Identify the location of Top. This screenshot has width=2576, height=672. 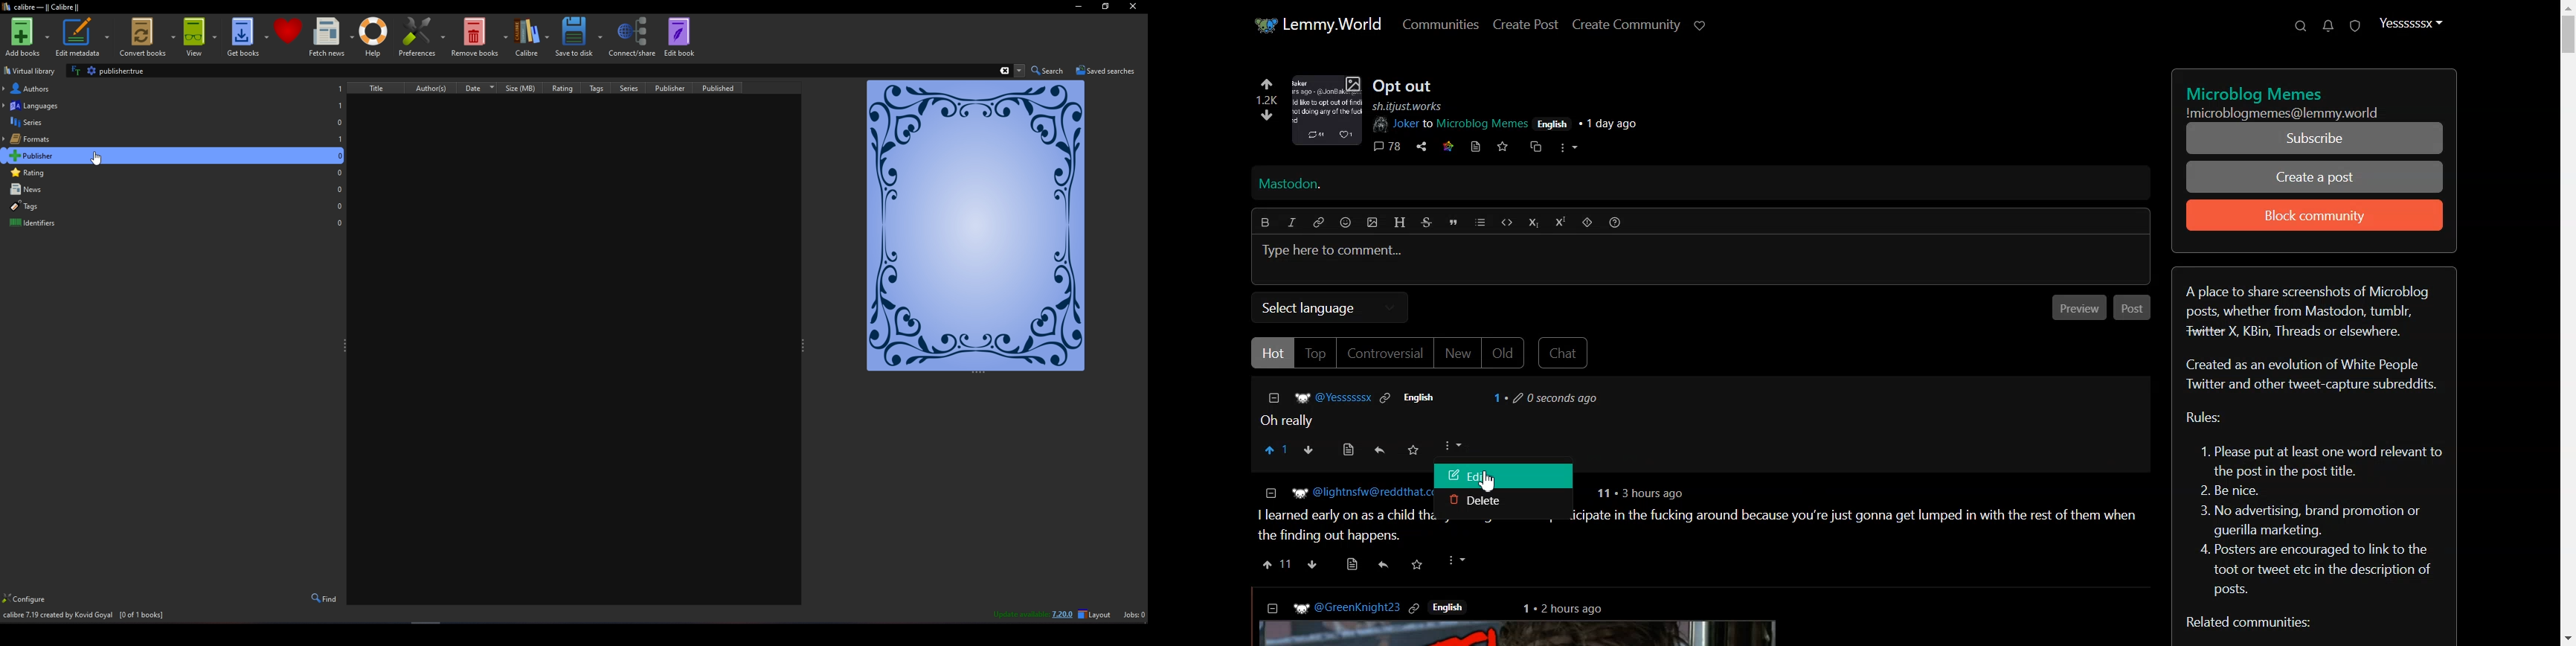
(1315, 354).